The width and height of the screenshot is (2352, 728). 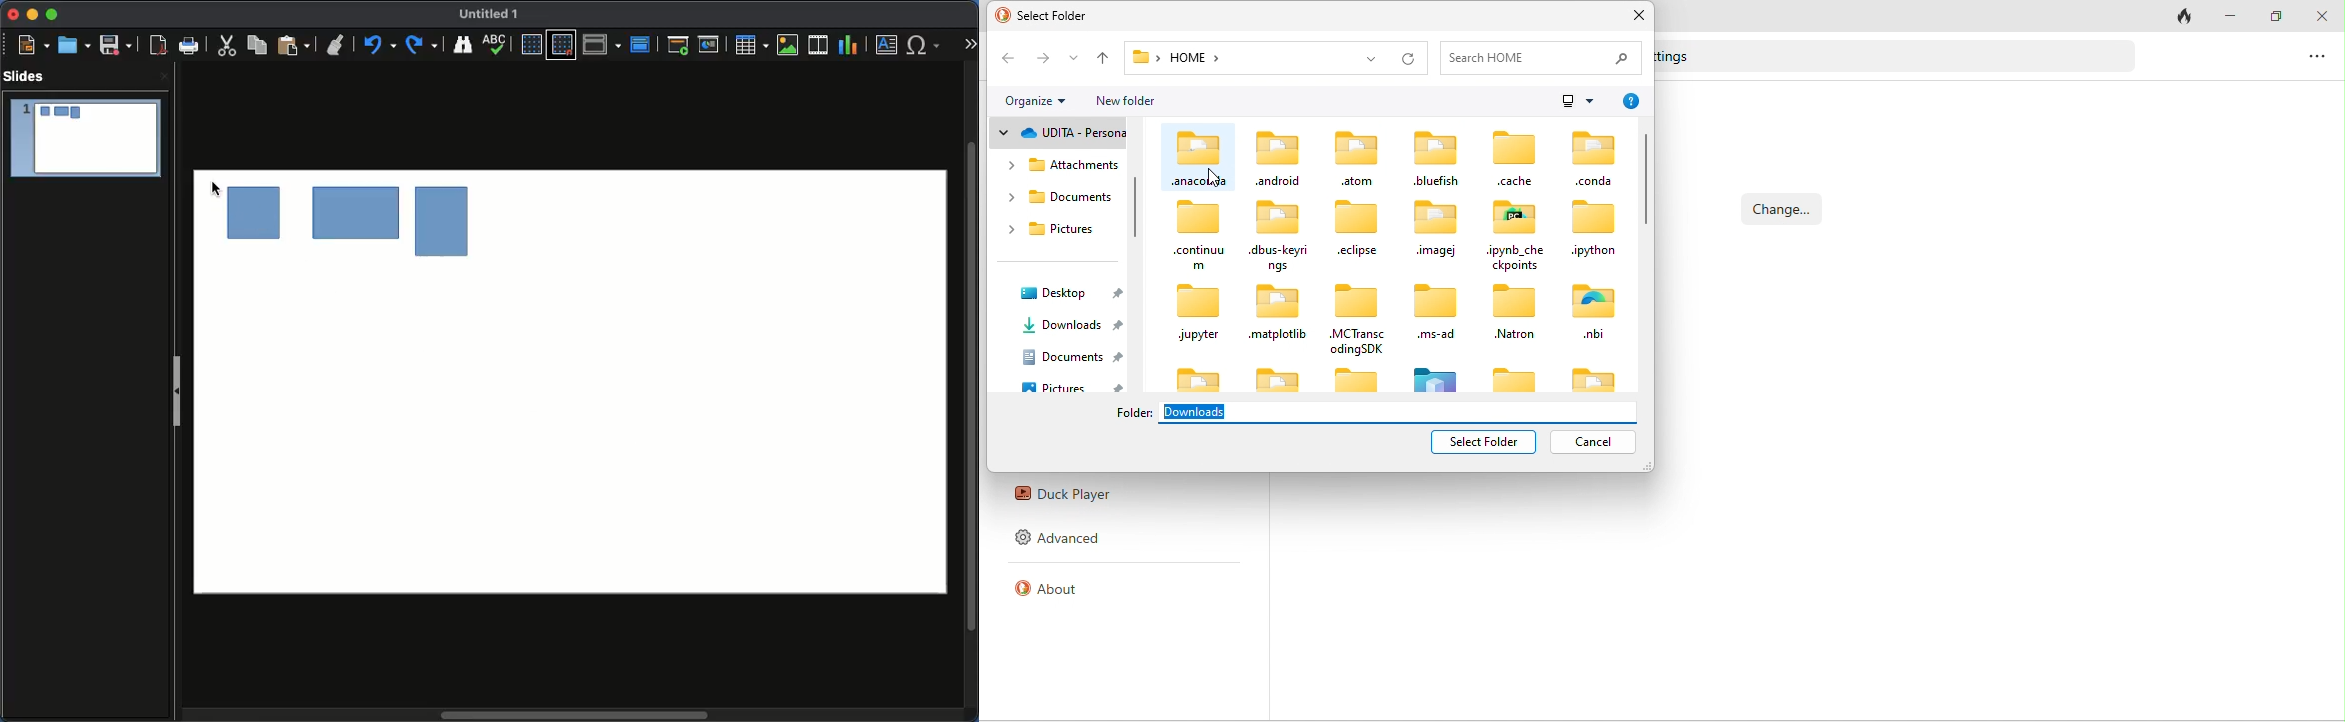 What do you see at coordinates (788, 45) in the screenshot?
I see `Insert image` at bounding box center [788, 45].